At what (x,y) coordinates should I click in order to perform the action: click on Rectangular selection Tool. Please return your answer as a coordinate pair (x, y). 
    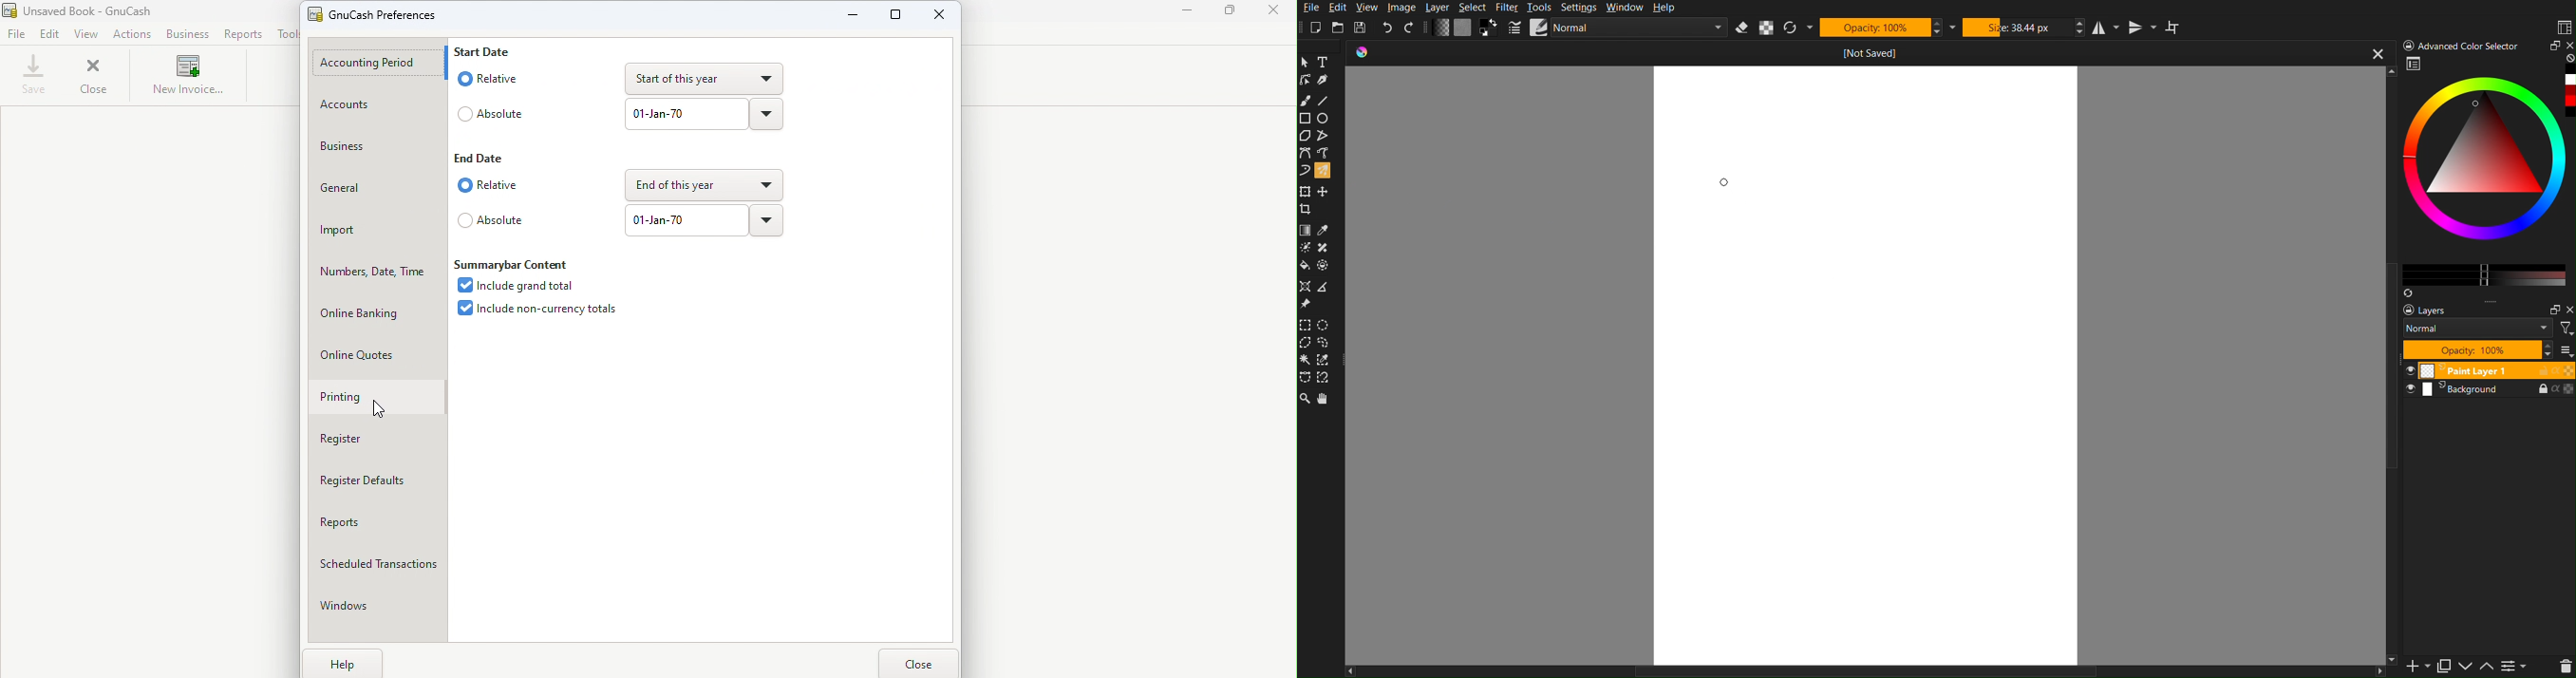
    Looking at the image, I should click on (1305, 323).